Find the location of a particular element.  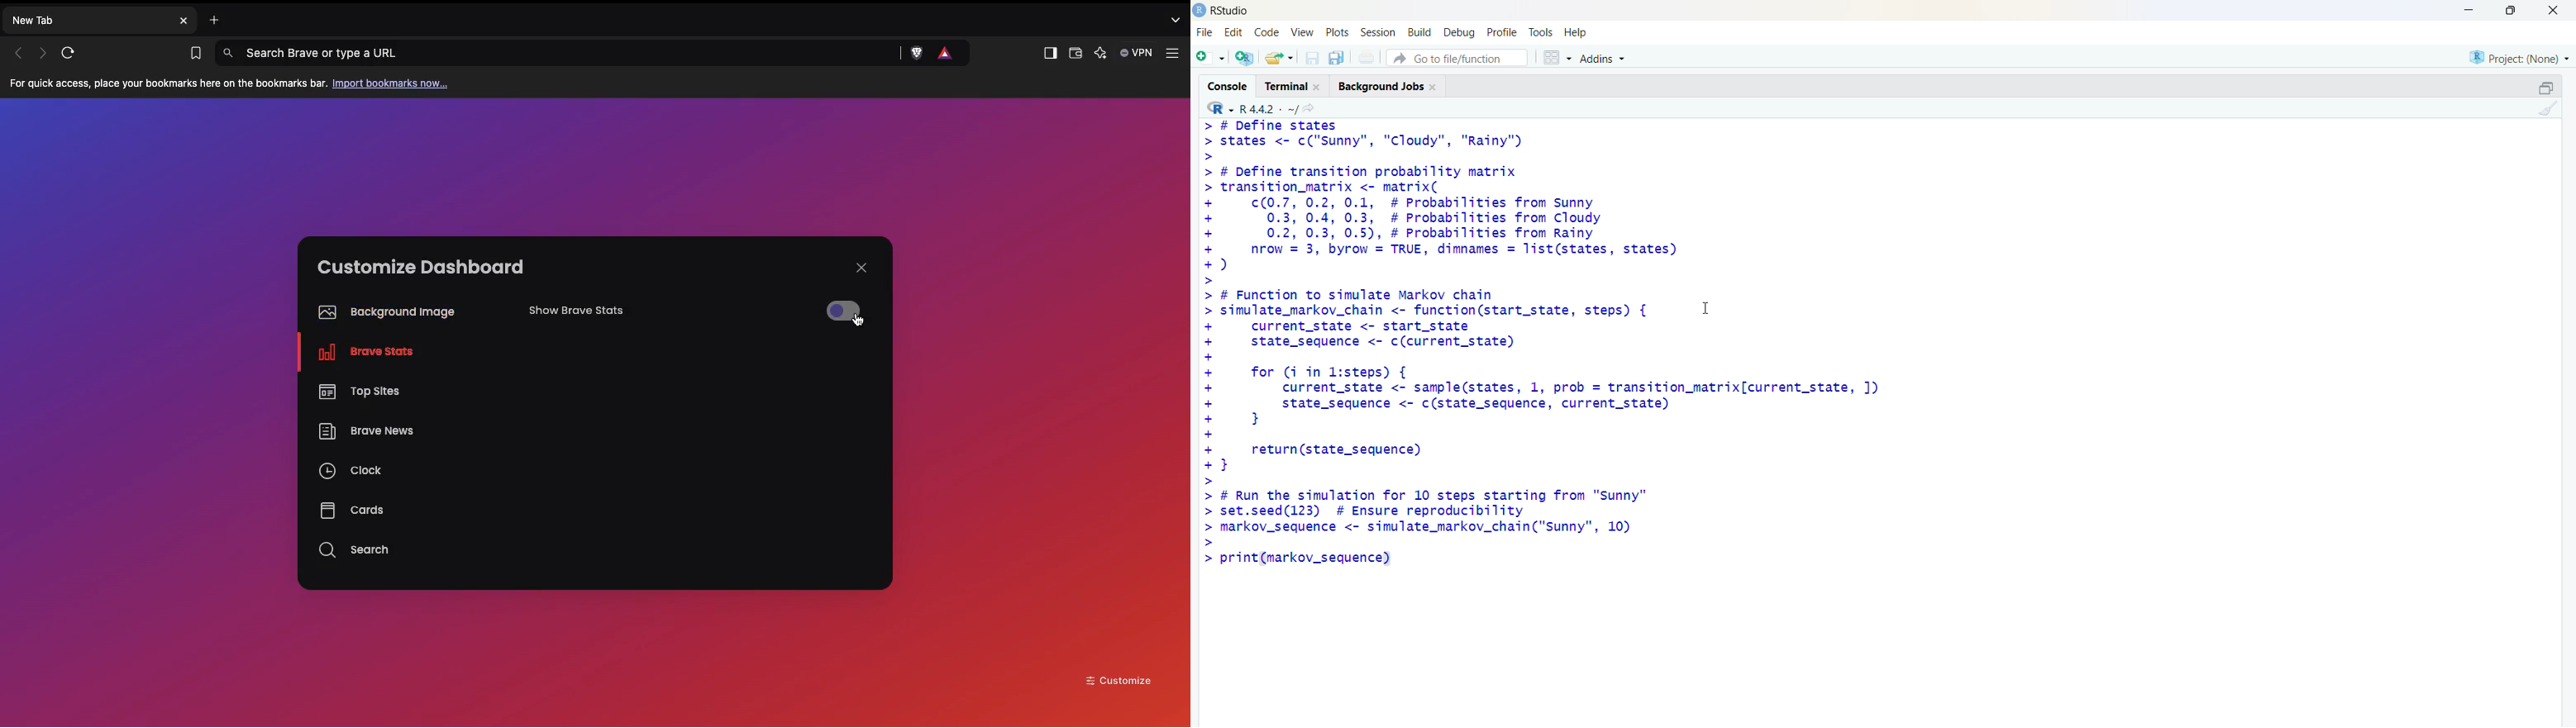

open an existing file is located at coordinates (1279, 57).